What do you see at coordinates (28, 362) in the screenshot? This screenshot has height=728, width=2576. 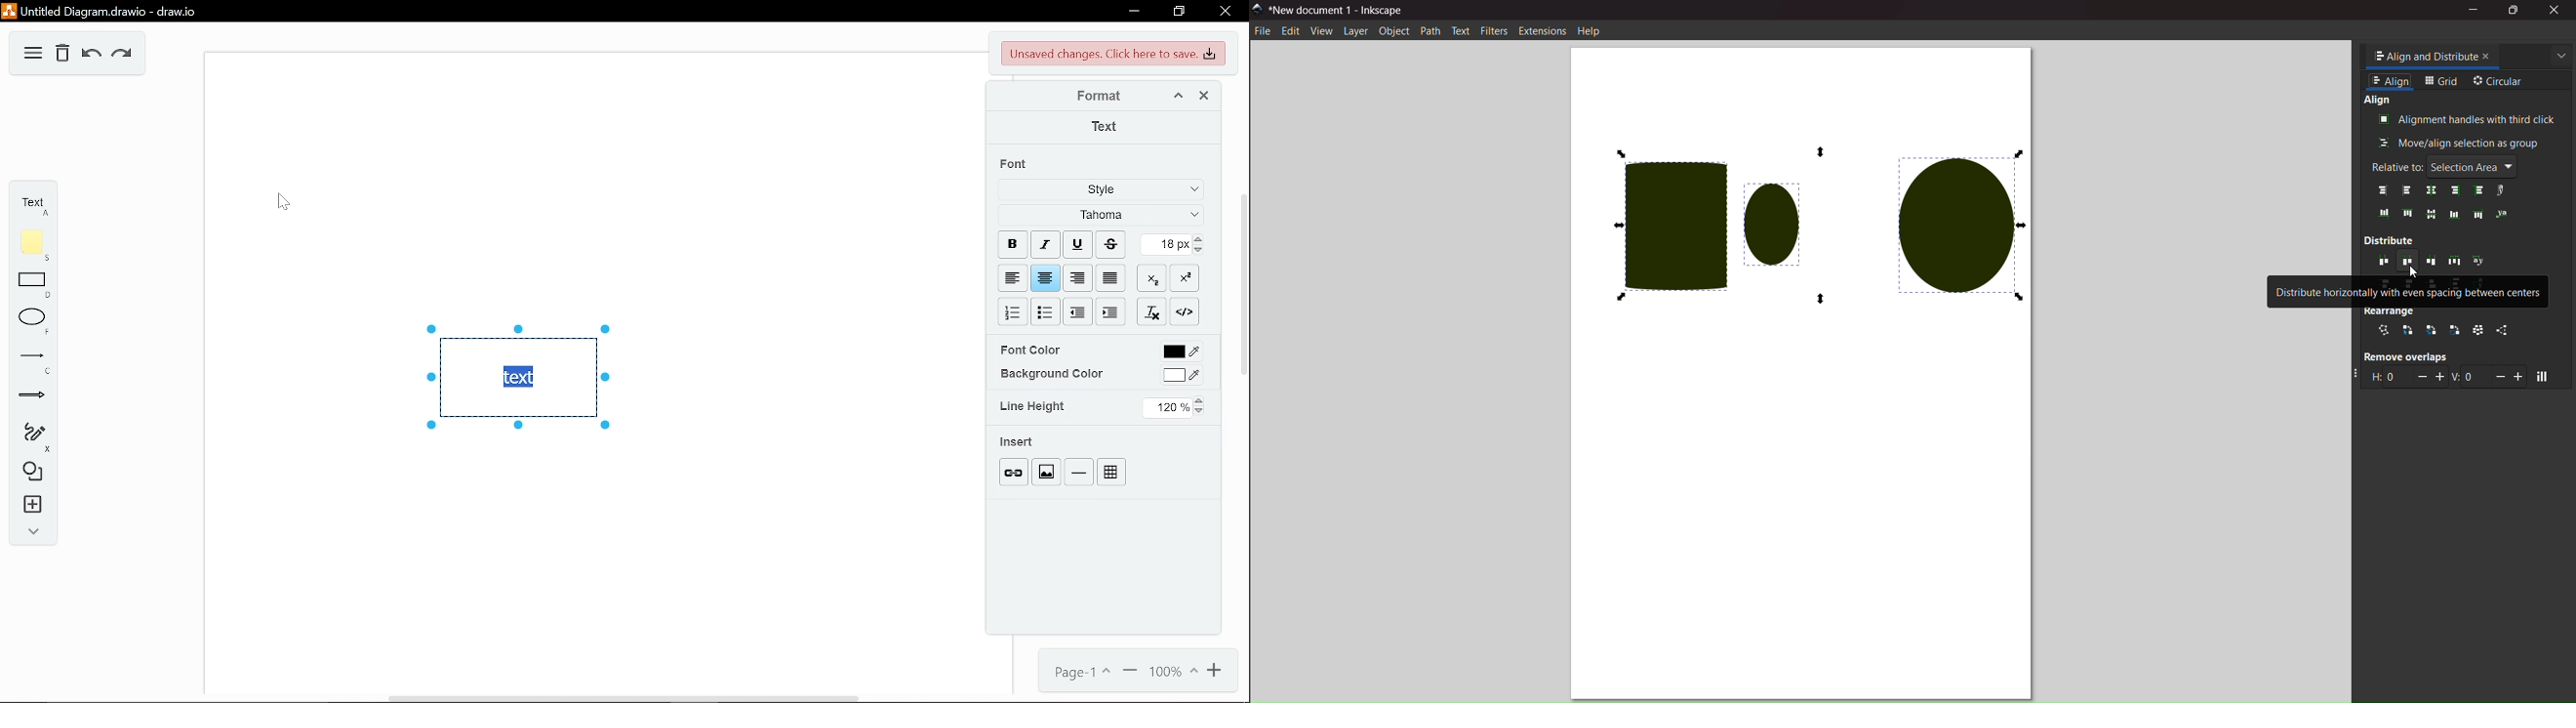 I see `lines` at bounding box center [28, 362].